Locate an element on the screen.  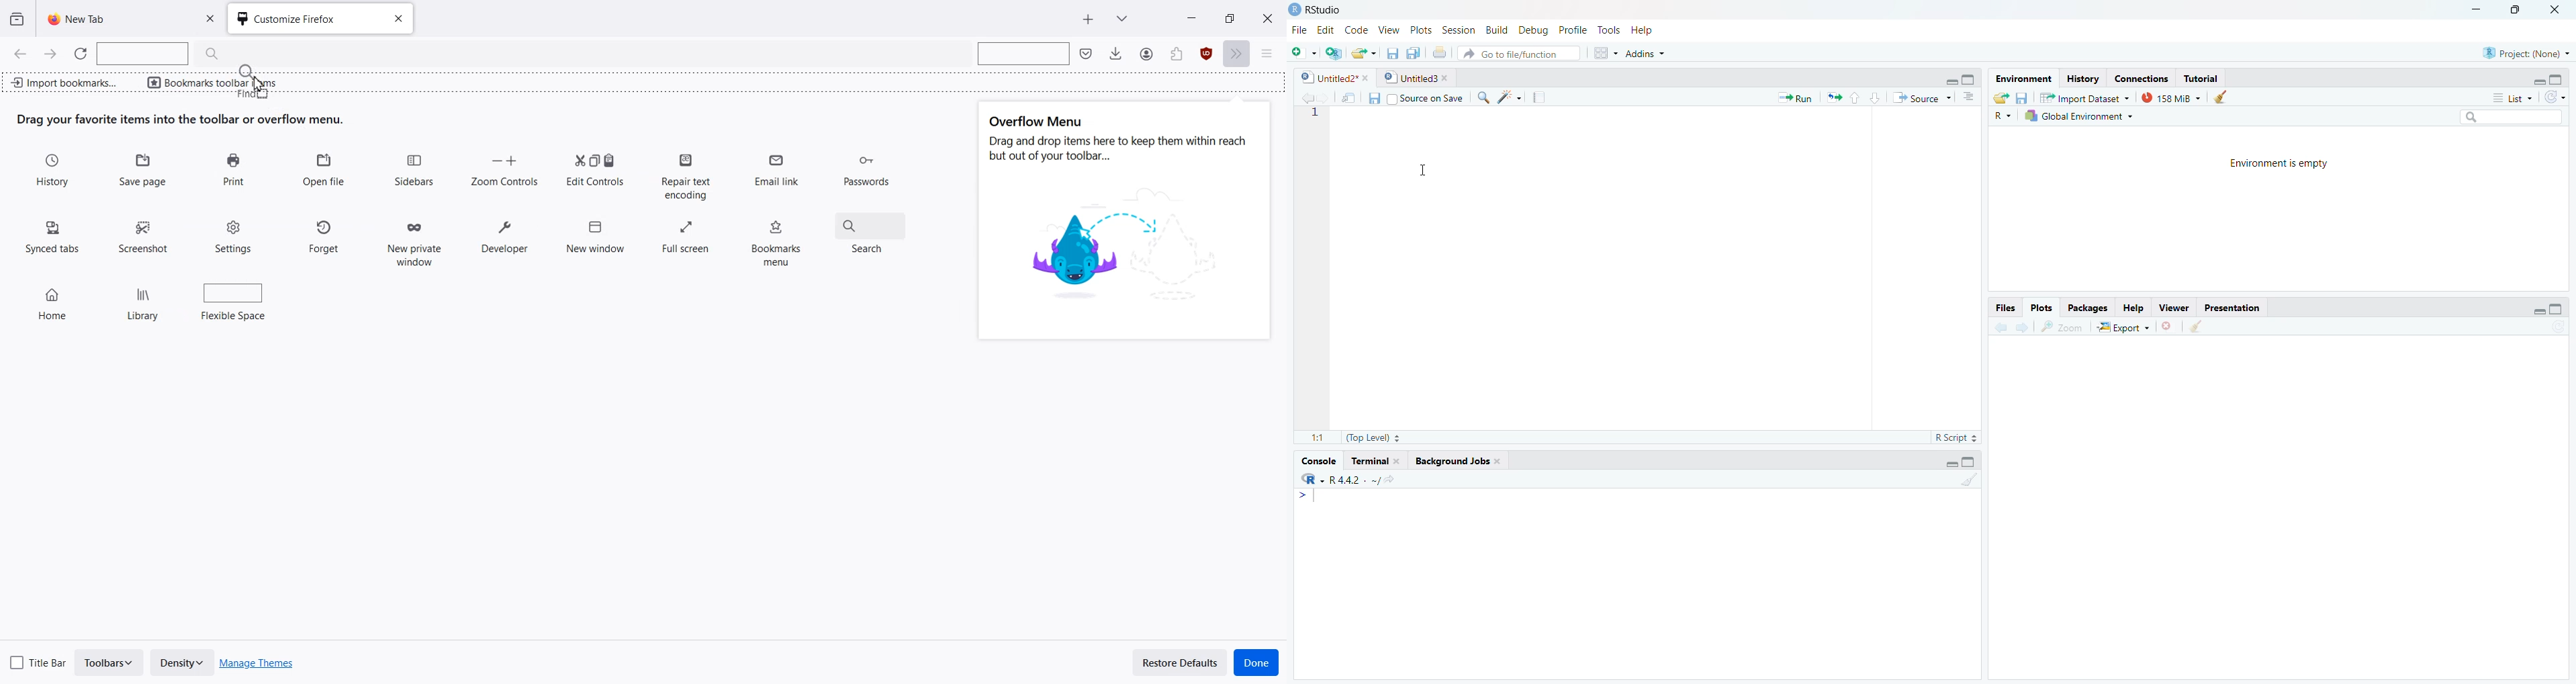
More tools is located at coordinates (1239, 54).